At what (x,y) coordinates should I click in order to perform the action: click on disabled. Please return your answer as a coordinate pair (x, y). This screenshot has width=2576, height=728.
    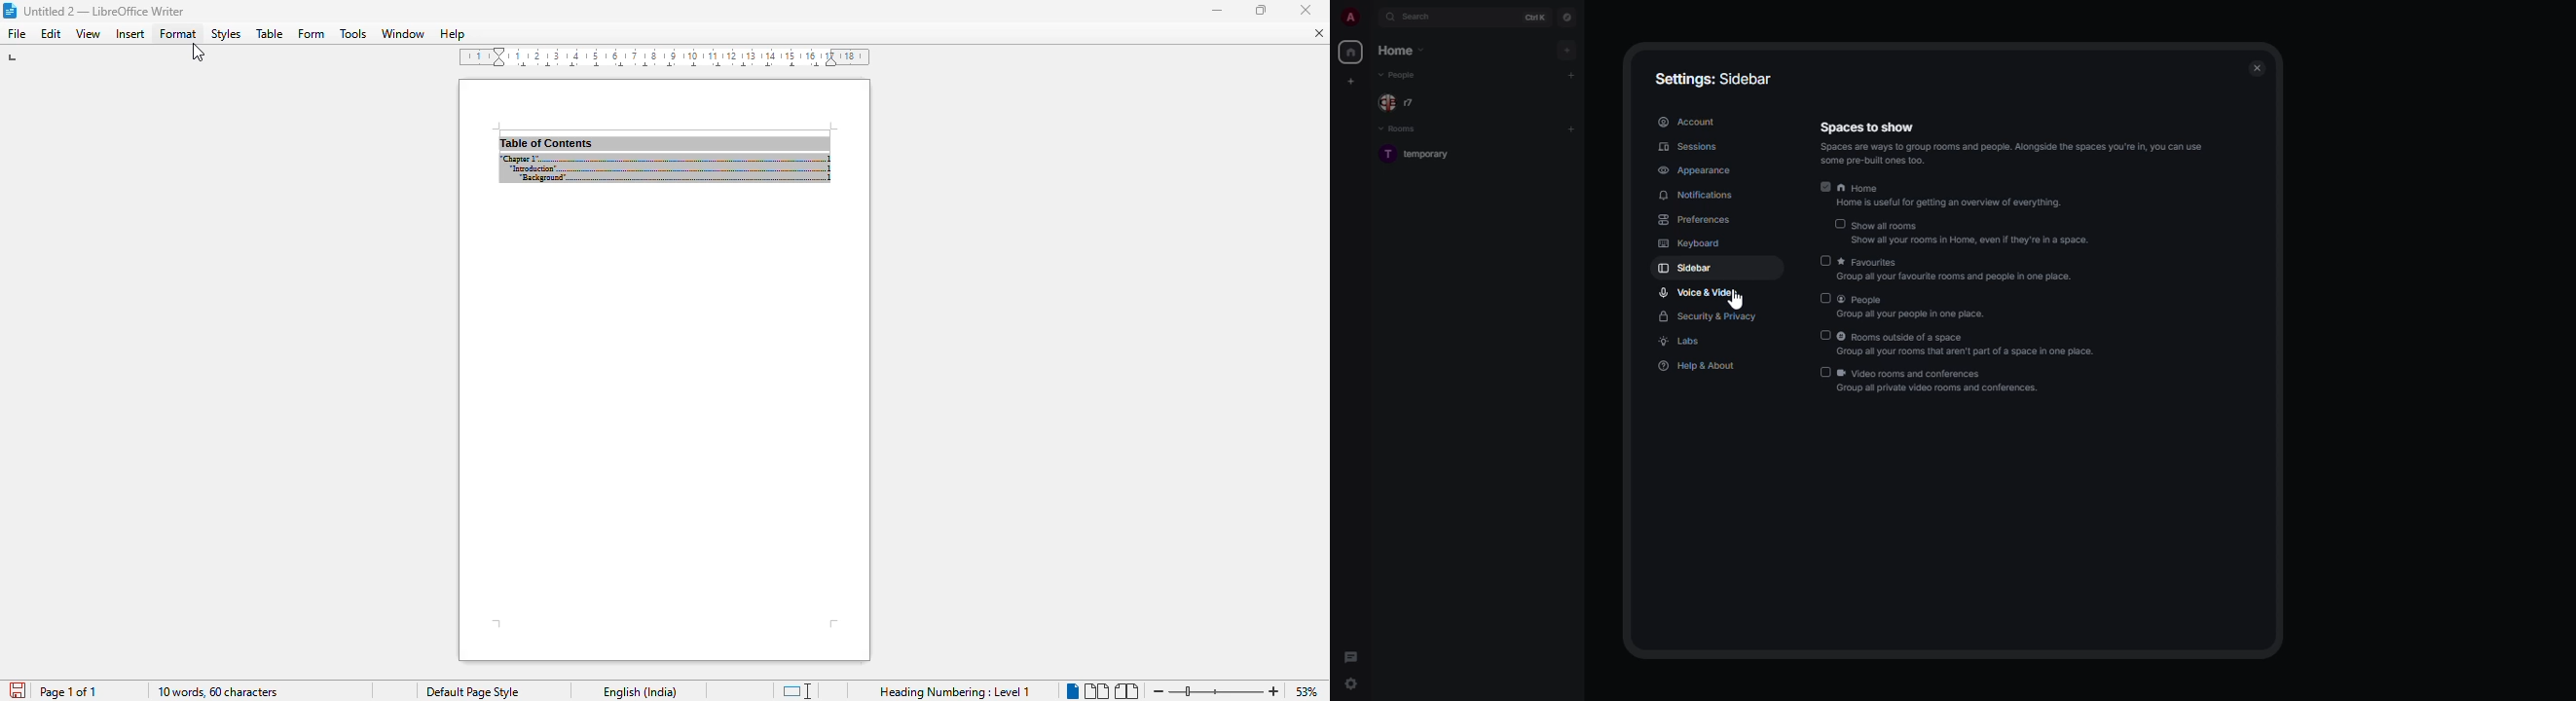
    Looking at the image, I should click on (1825, 260).